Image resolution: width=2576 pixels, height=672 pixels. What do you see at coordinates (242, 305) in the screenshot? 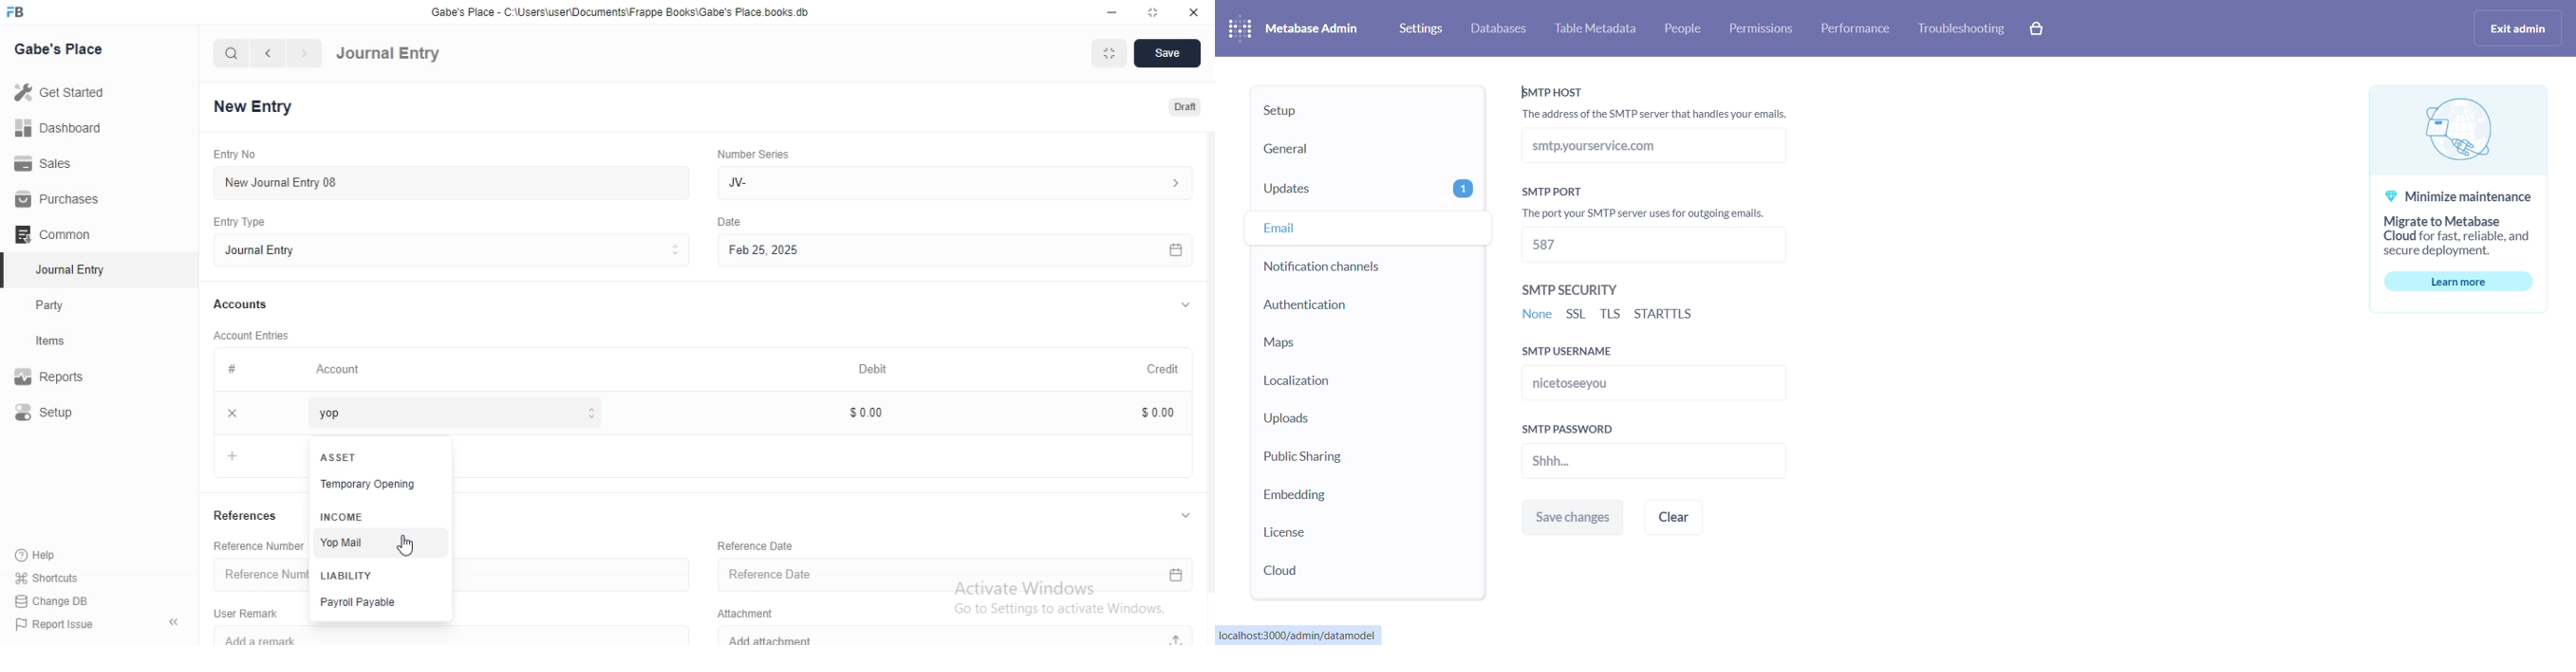
I see `Accounts` at bounding box center [242, 305].